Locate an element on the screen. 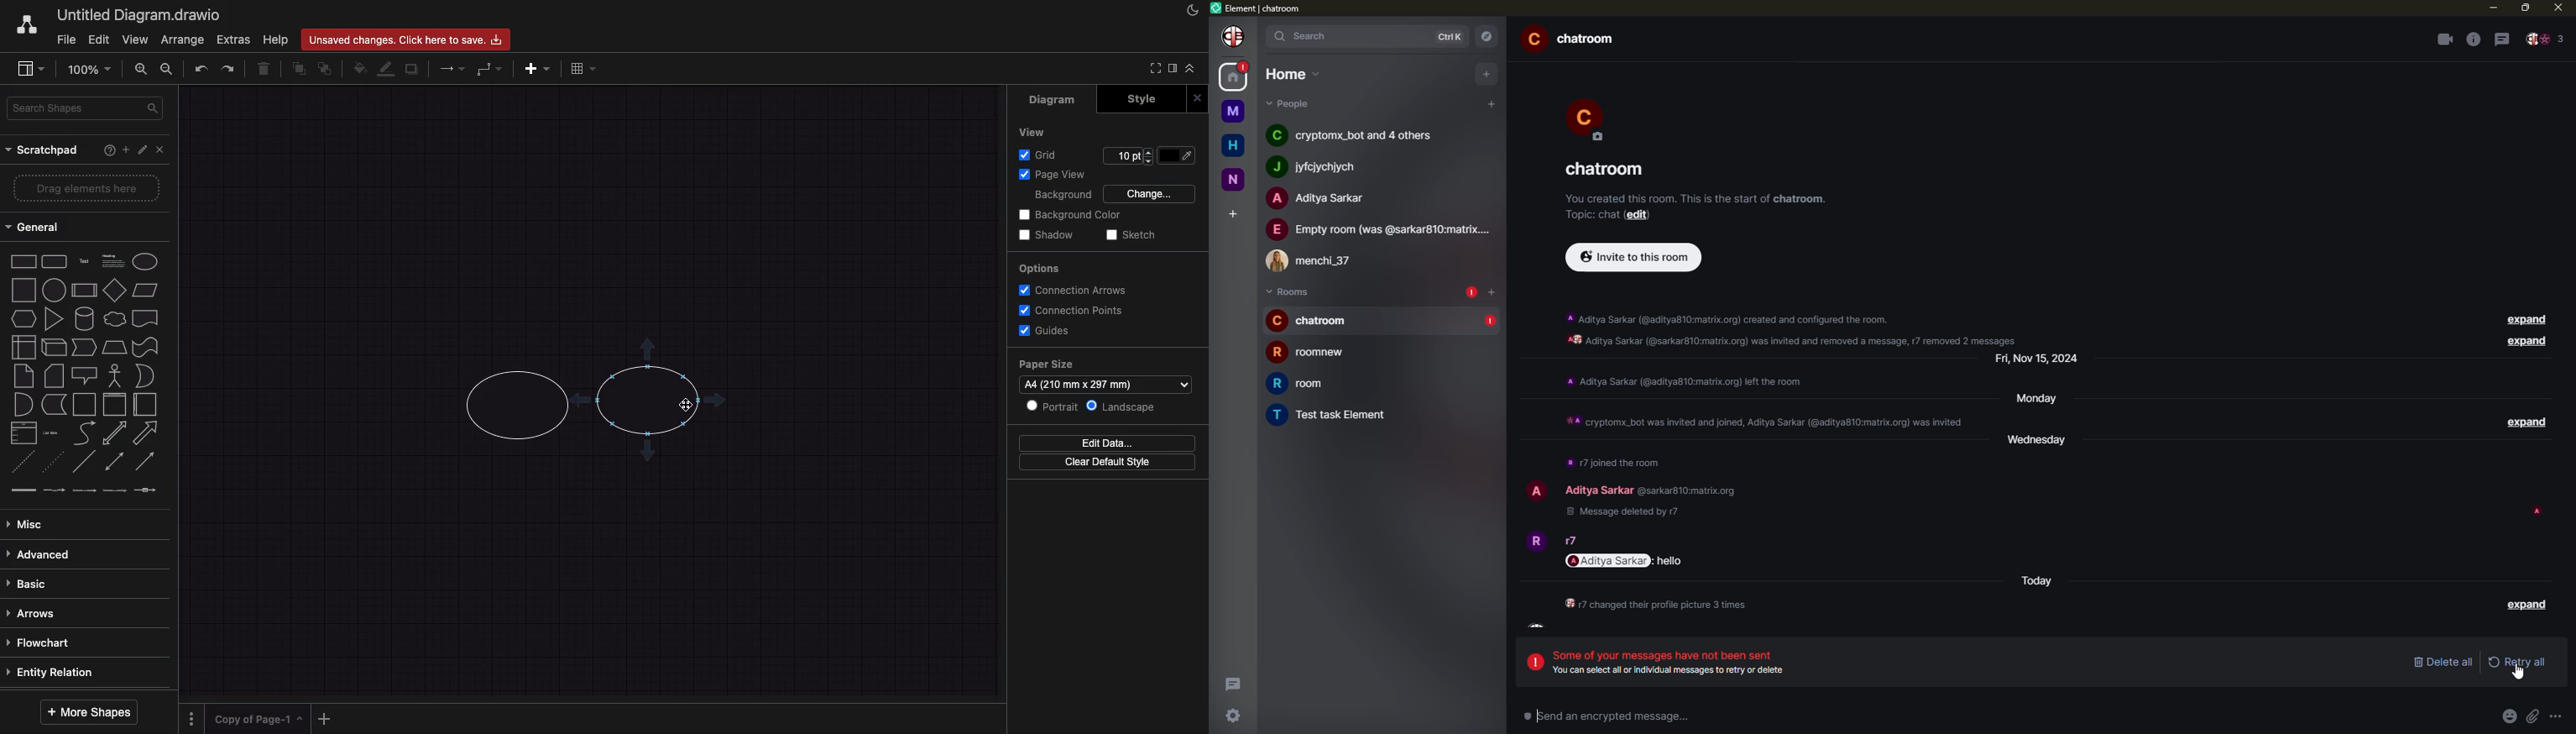  trapezoid is located at coordinates (115, 347).